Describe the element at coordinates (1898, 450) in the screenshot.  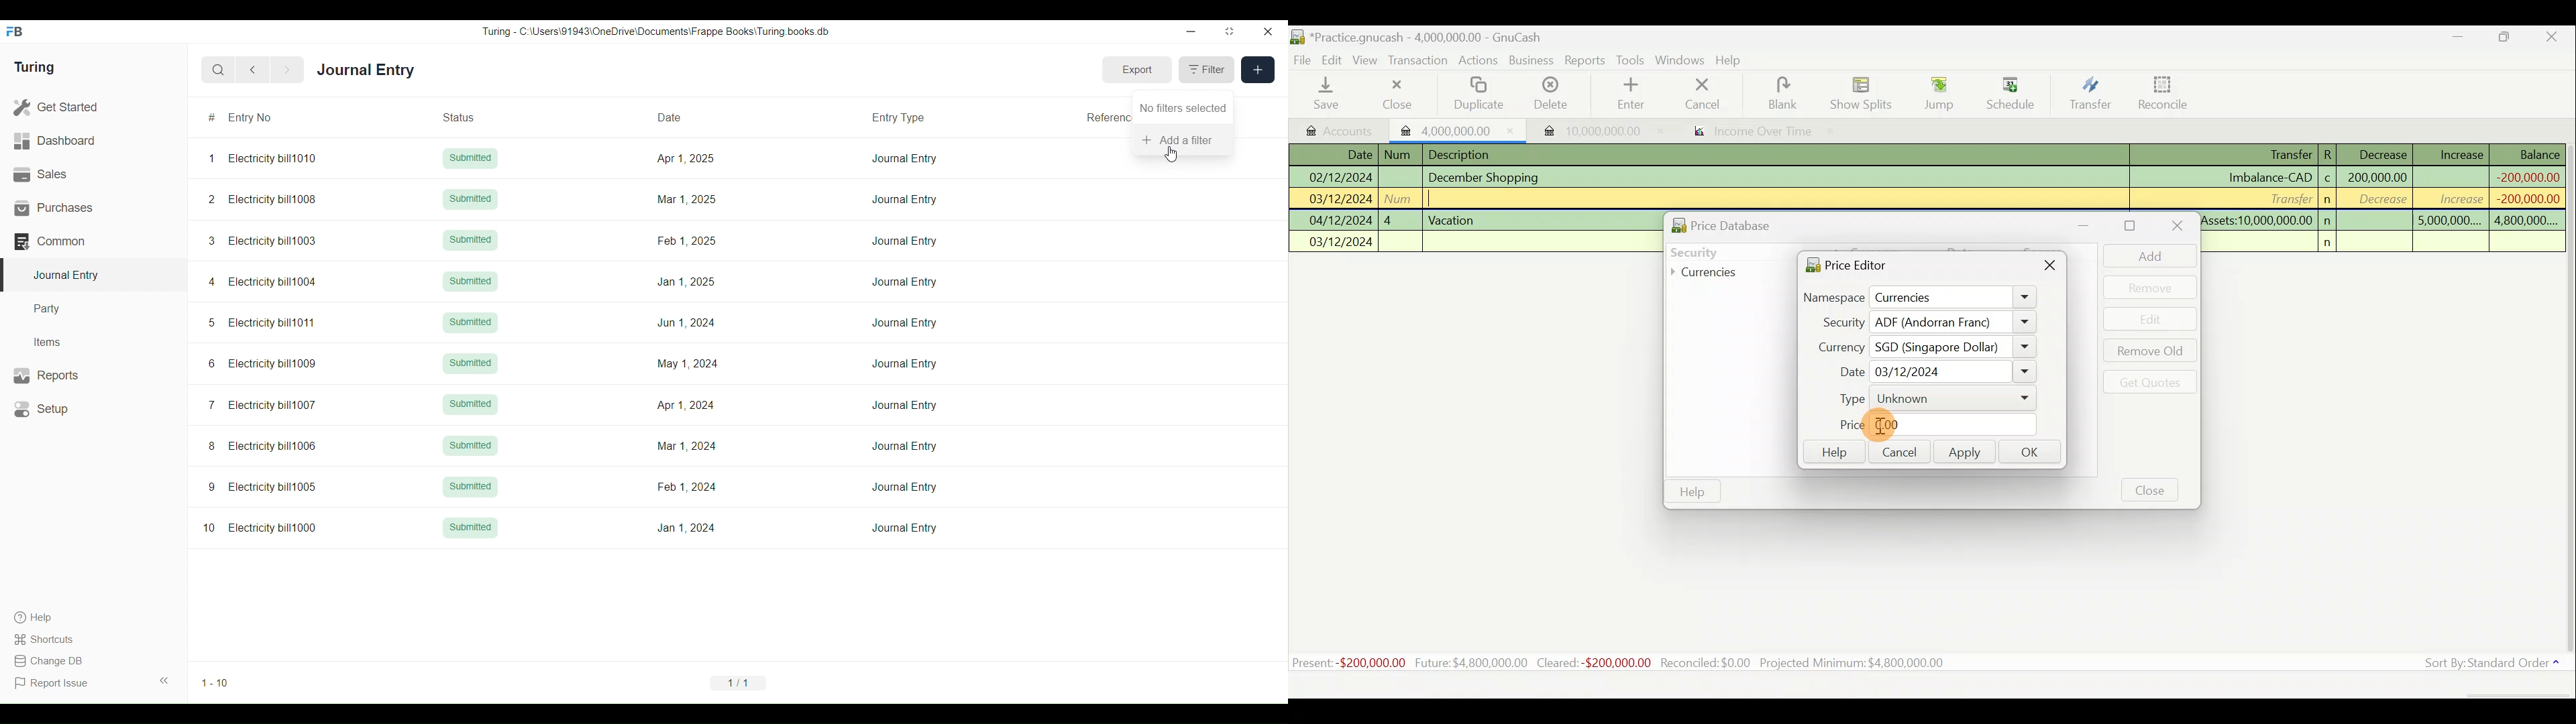
I see `Cancel` at that location.